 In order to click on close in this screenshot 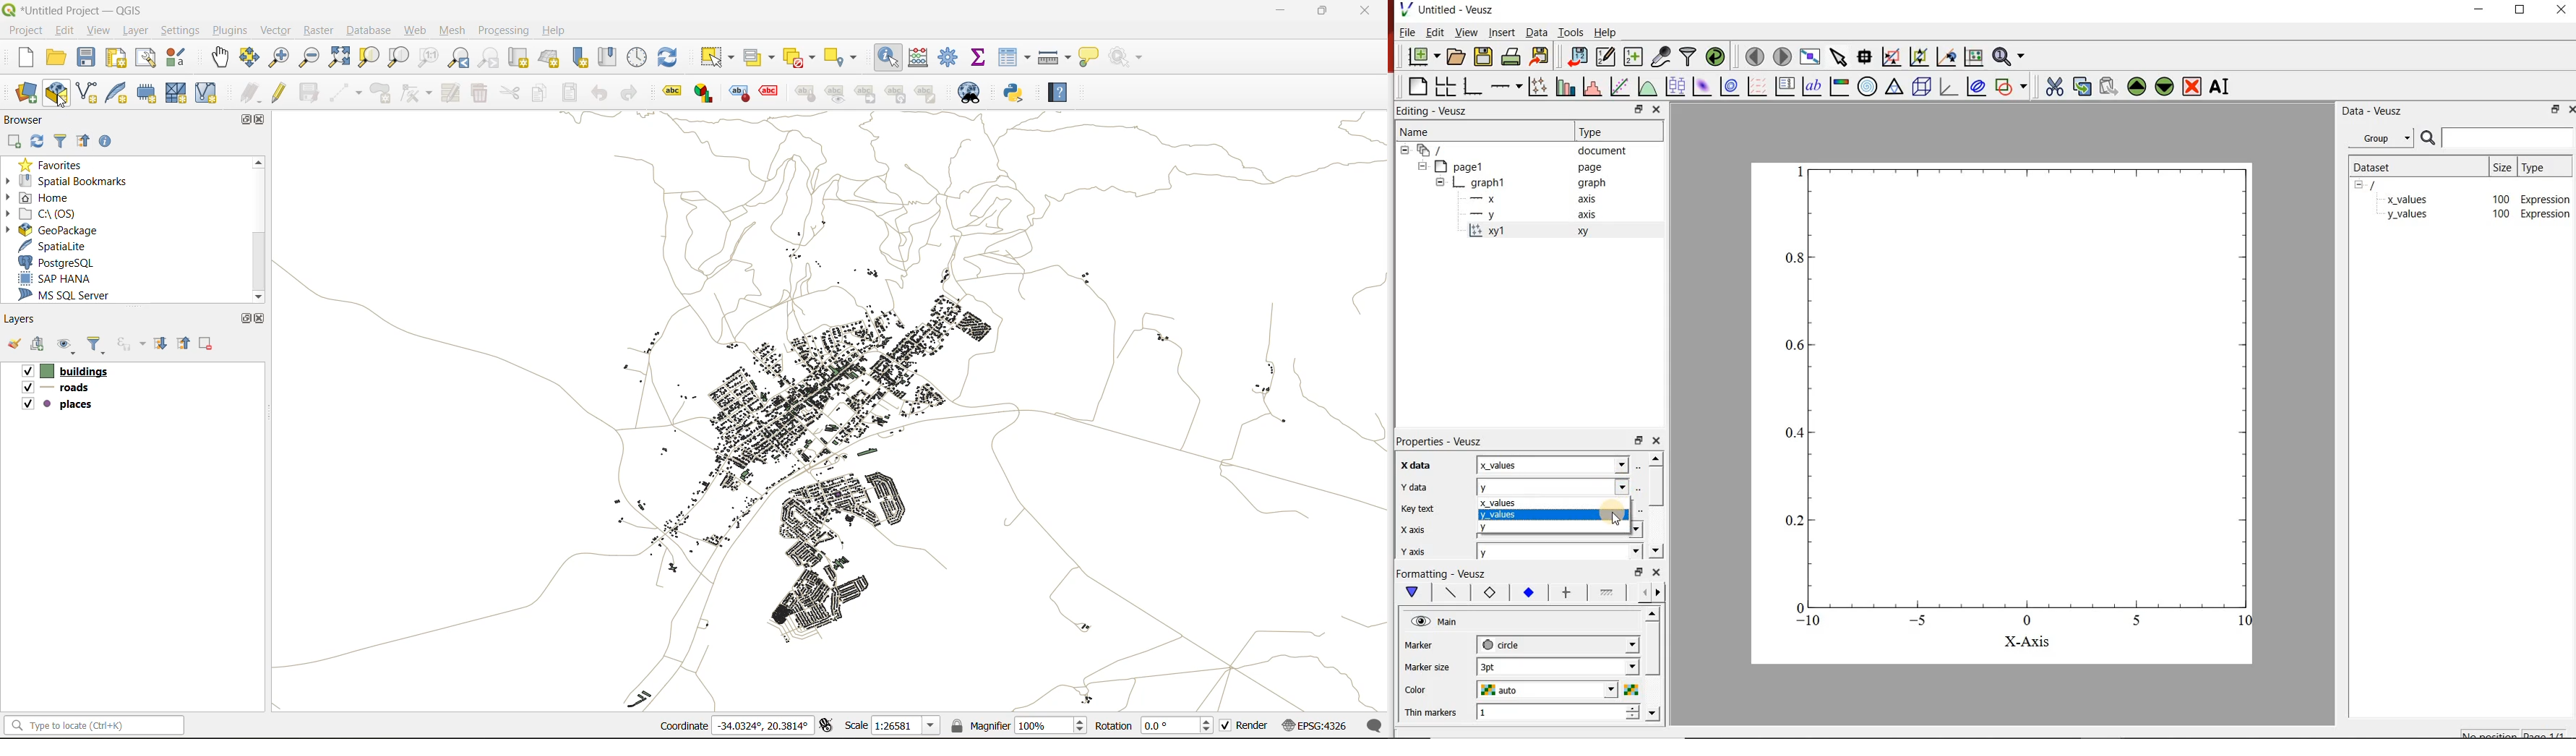, I will do `click(1657, 109)`.